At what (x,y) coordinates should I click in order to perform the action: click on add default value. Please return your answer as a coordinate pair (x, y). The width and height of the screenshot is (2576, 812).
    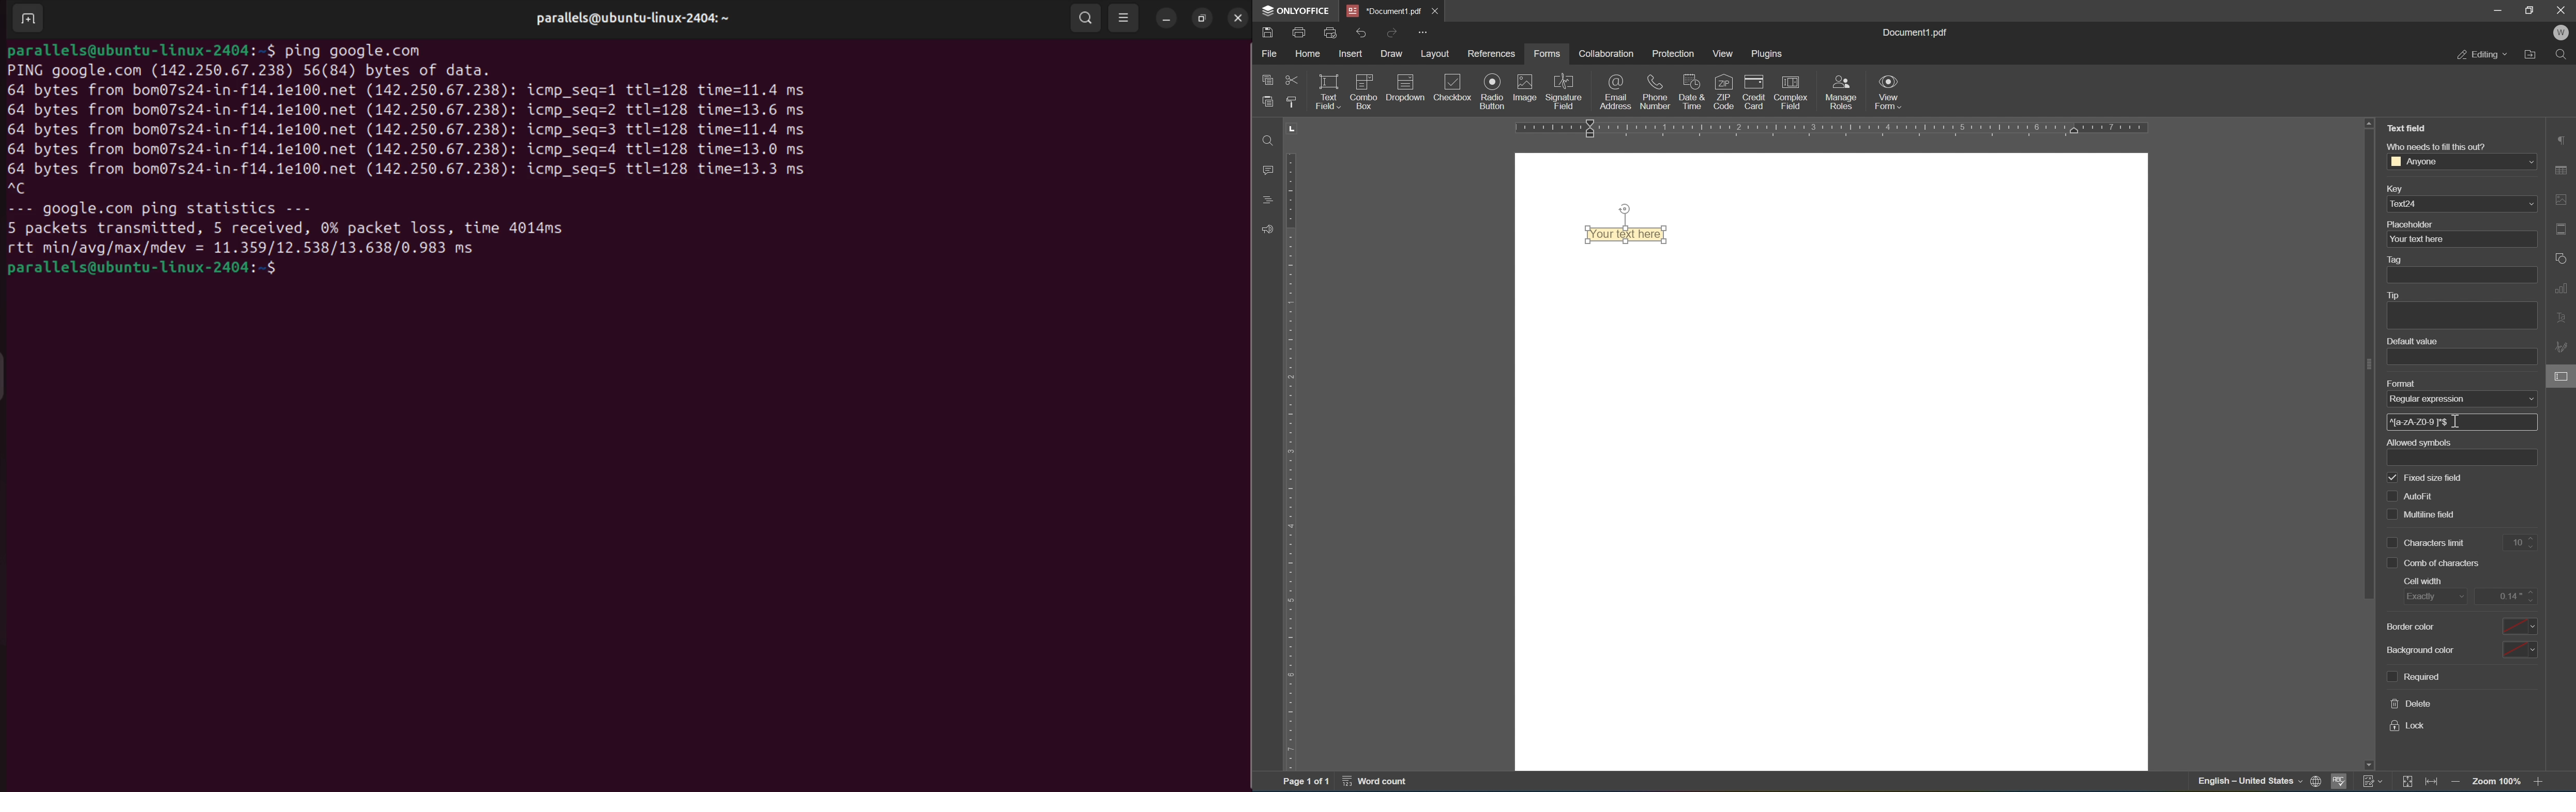
    Looking at the image, I should click on (2462, 358).